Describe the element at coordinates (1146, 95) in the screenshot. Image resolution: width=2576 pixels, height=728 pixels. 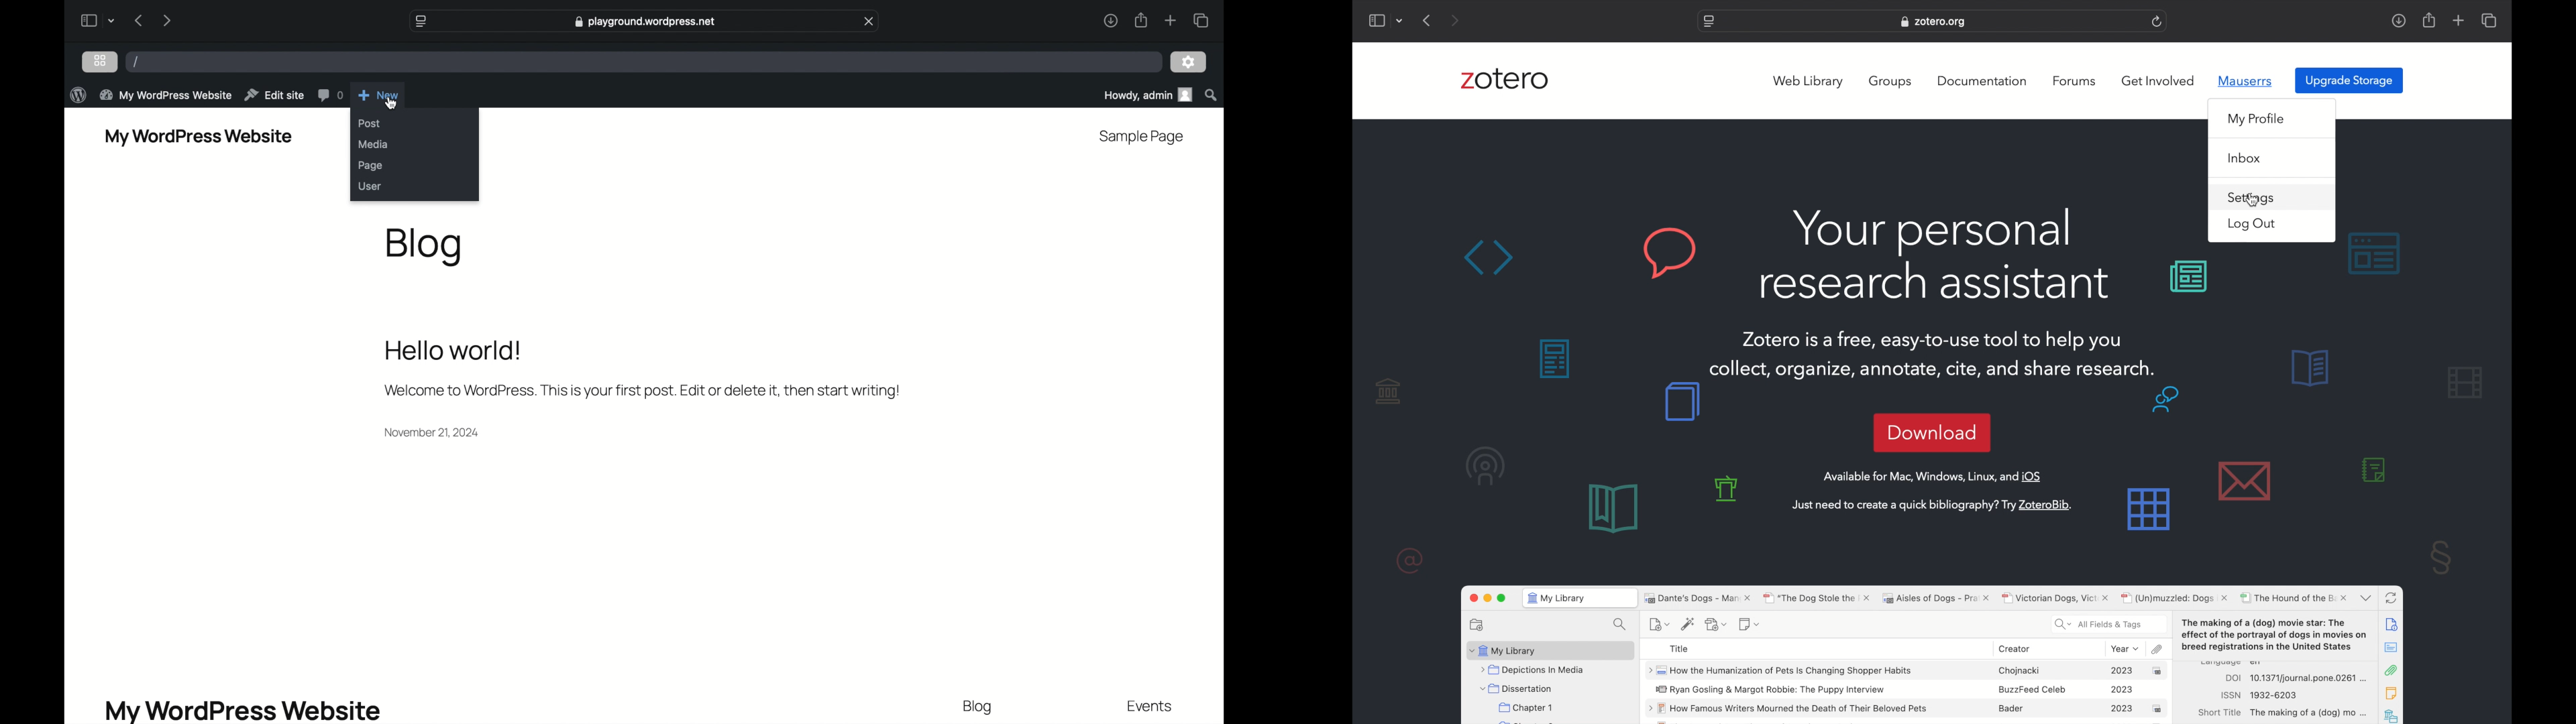
I see `howdy admin` at that location.